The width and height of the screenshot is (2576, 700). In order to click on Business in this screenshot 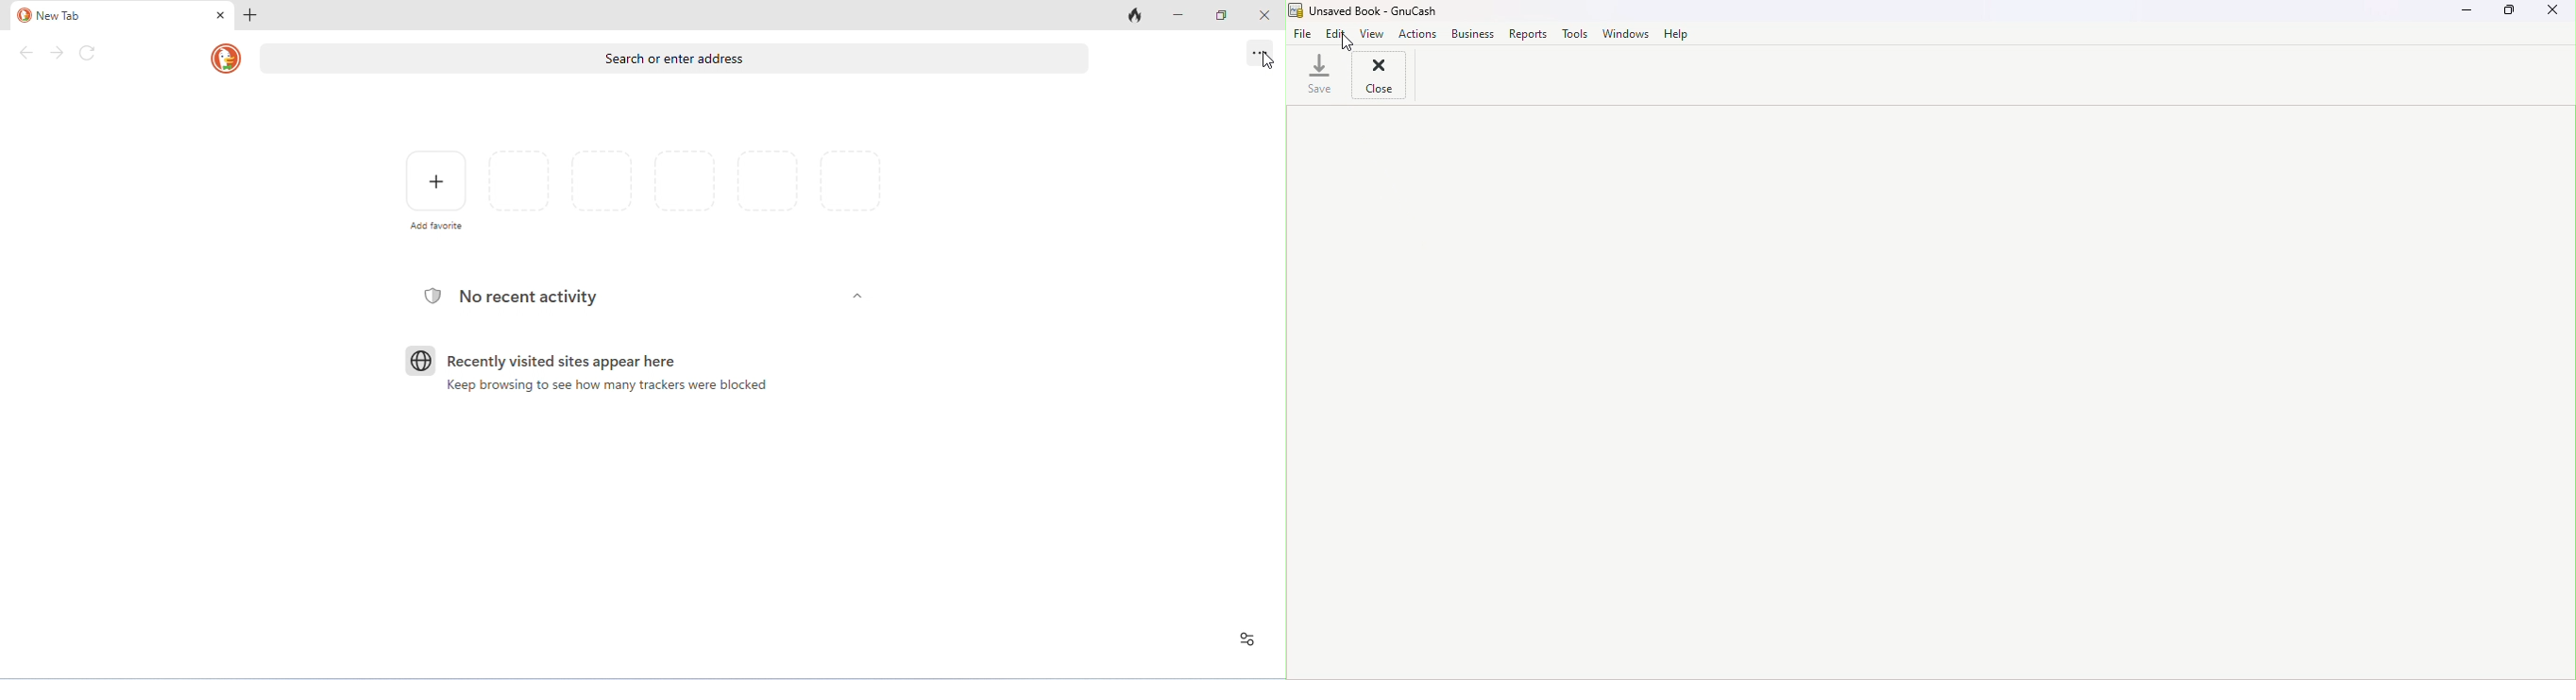, I will do `click(1473, 34)`.